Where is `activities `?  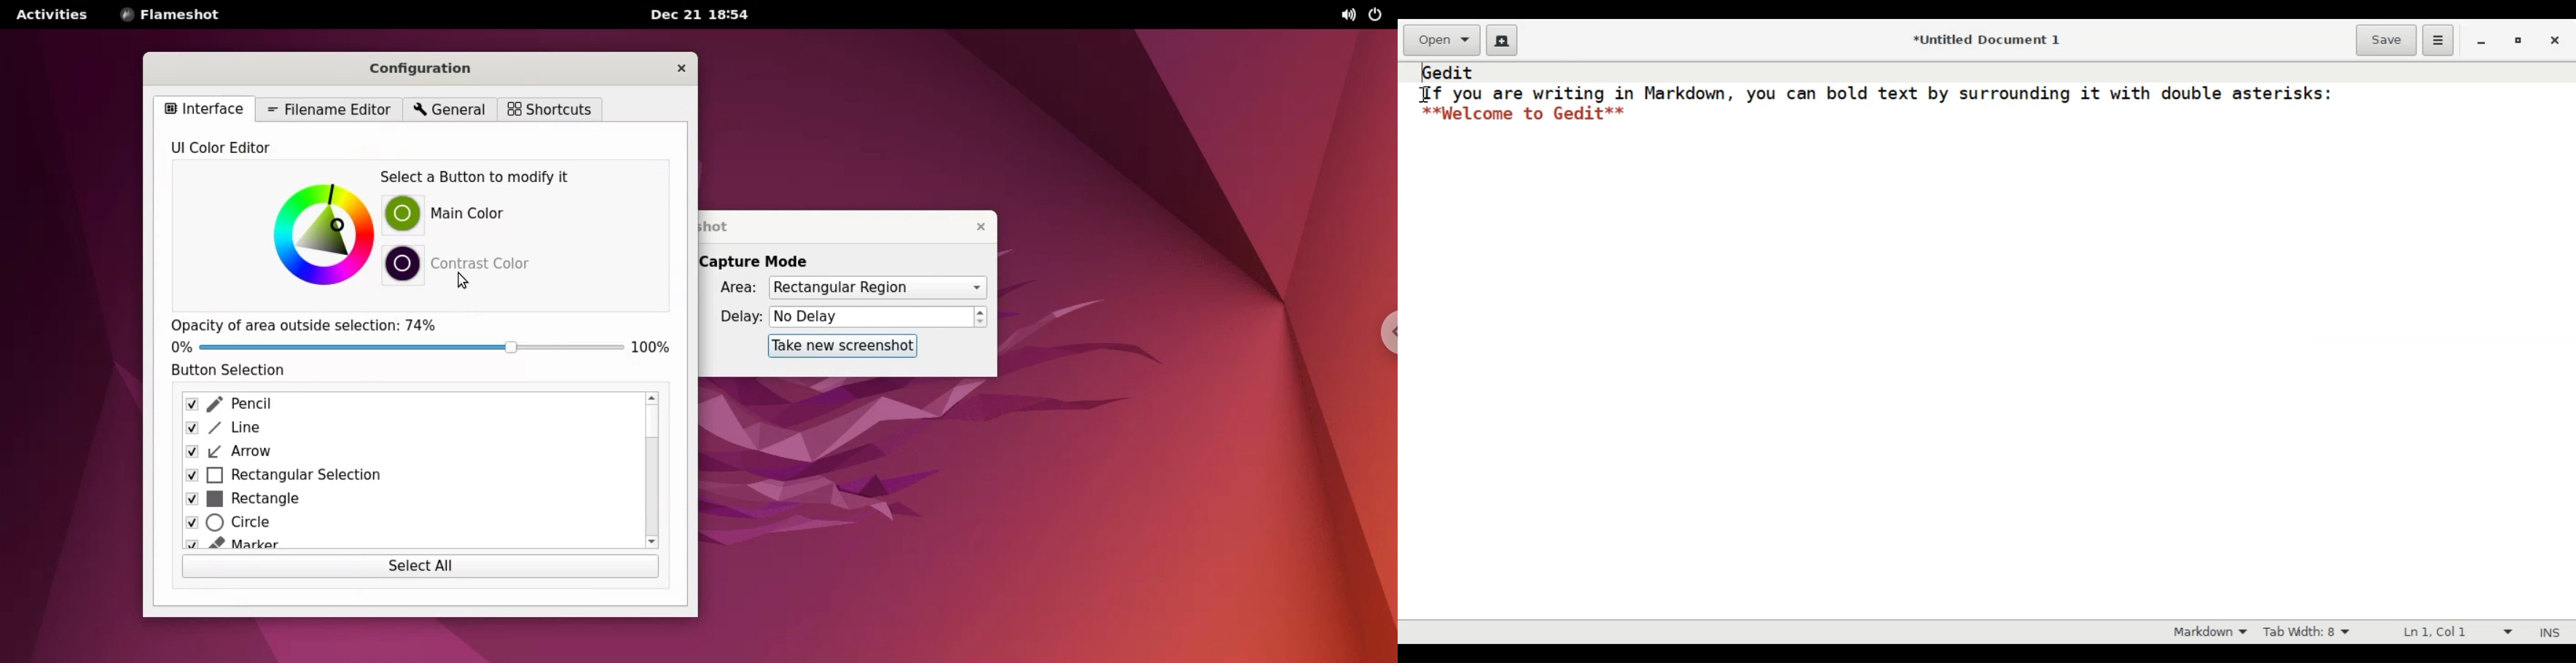 activities  is located at coordinates (50, 15).